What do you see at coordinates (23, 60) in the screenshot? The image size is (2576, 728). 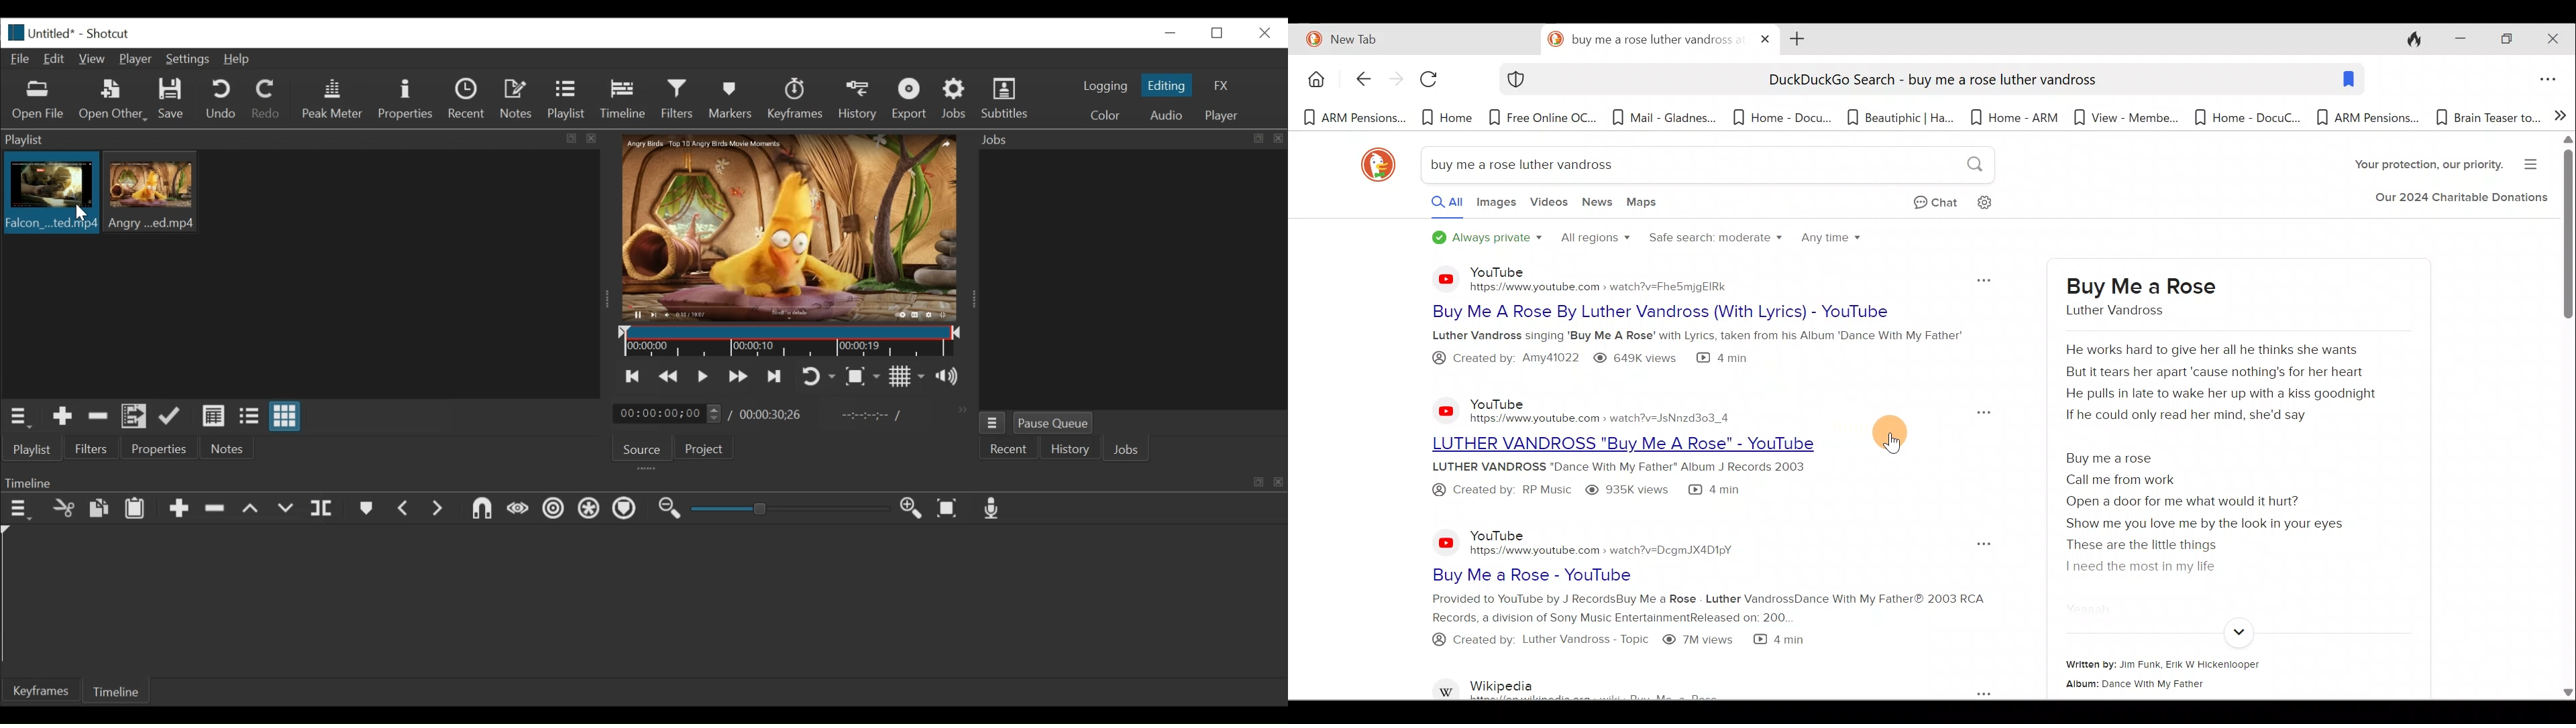 I see `File` at bounding box center [23, 60].